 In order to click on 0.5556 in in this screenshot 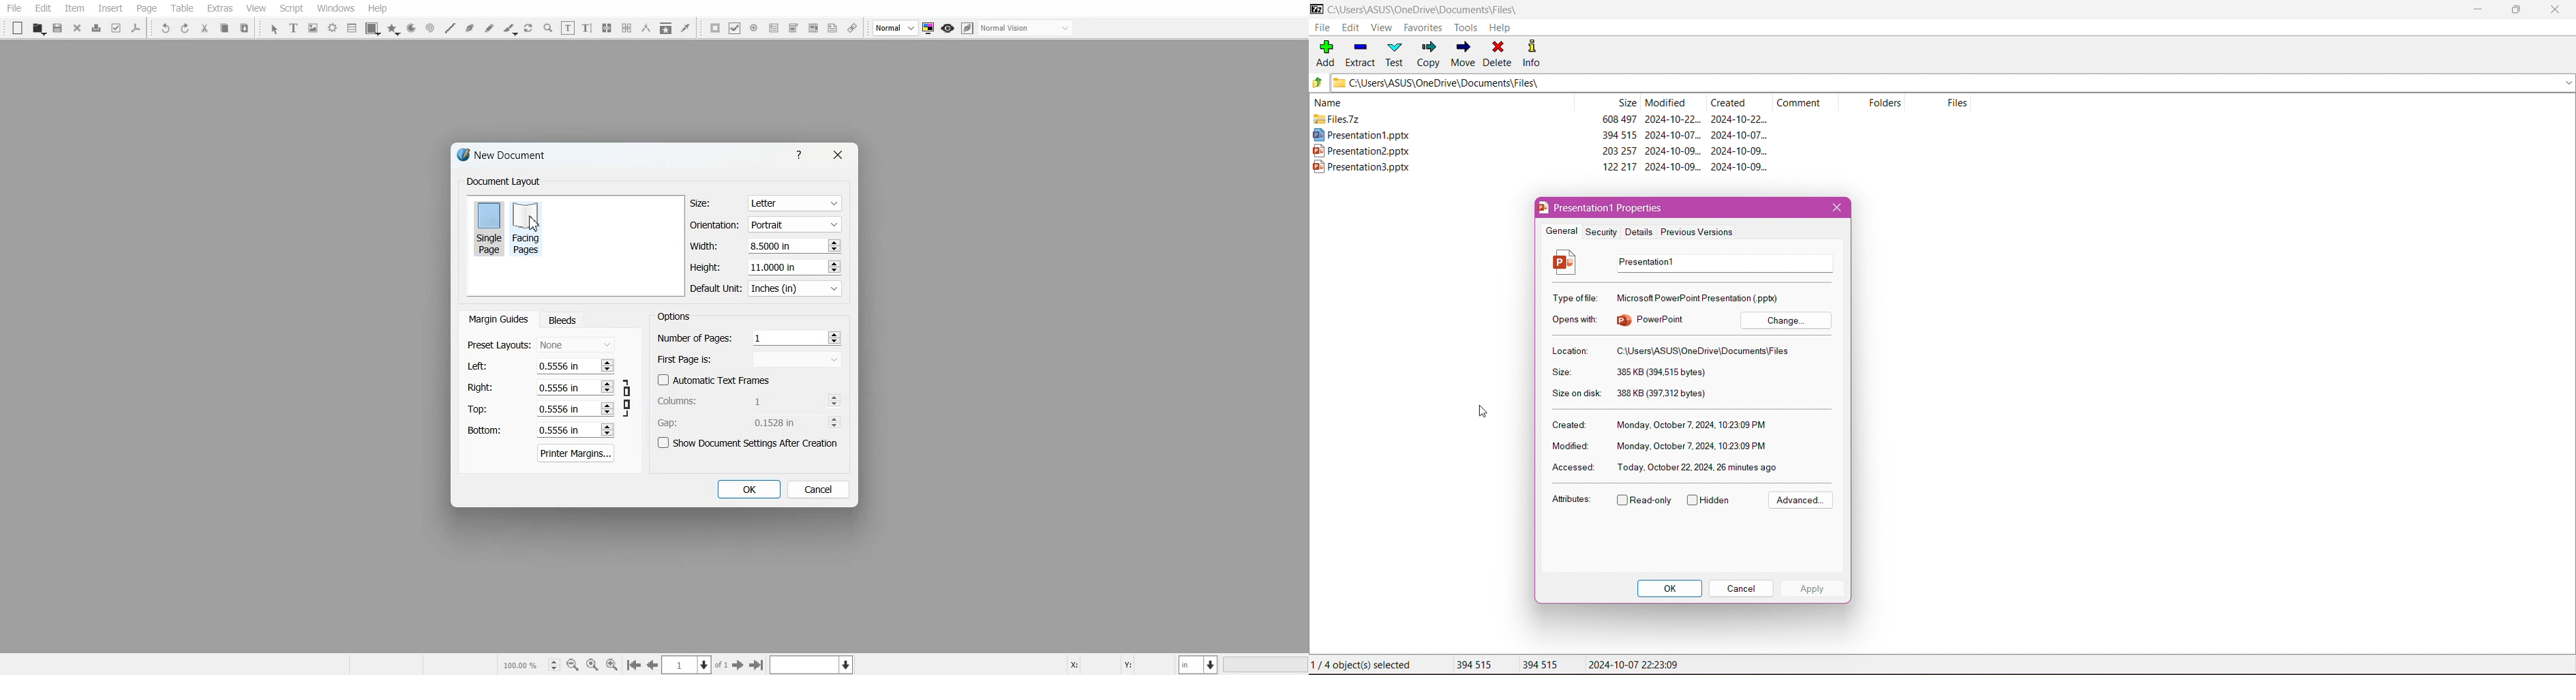, I will do `click(560, 431)`.